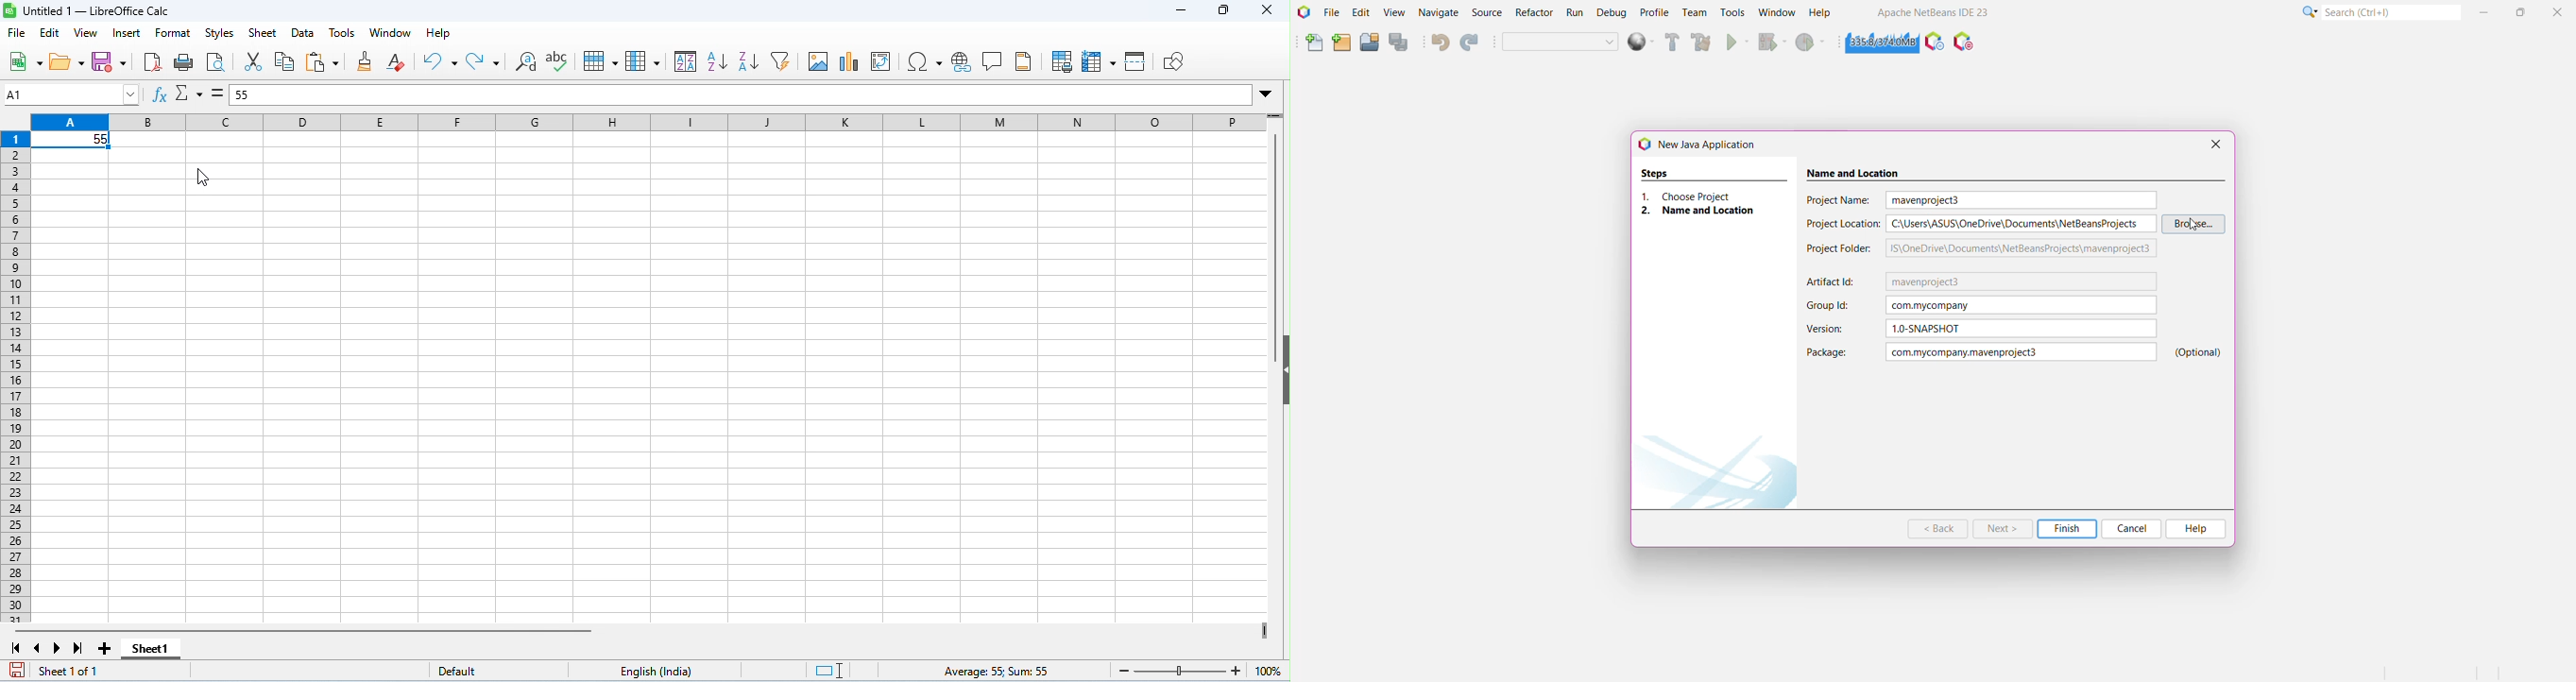 The image size is (2576, 700). What do you see at coordinates (1197, 670) in the screenshot?
I see `zoom` at bounding box center [1197, 670].